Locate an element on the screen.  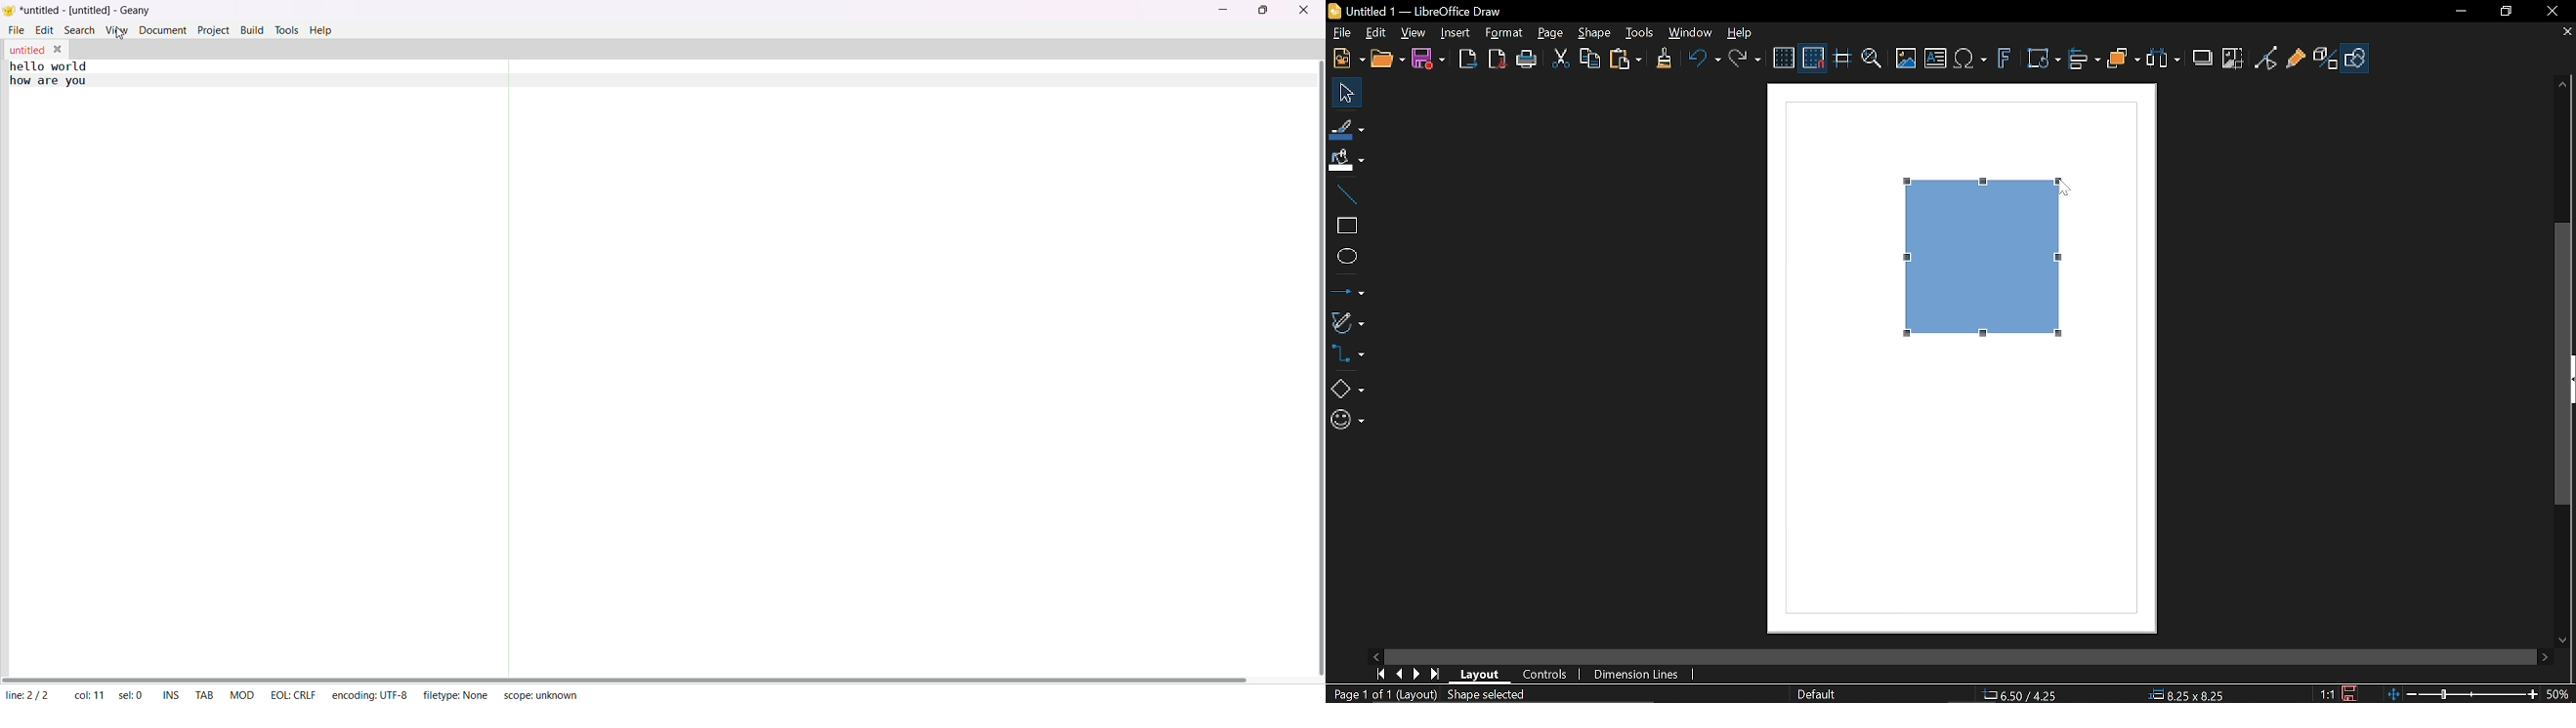
tolls is located at coordinates (287, 30).